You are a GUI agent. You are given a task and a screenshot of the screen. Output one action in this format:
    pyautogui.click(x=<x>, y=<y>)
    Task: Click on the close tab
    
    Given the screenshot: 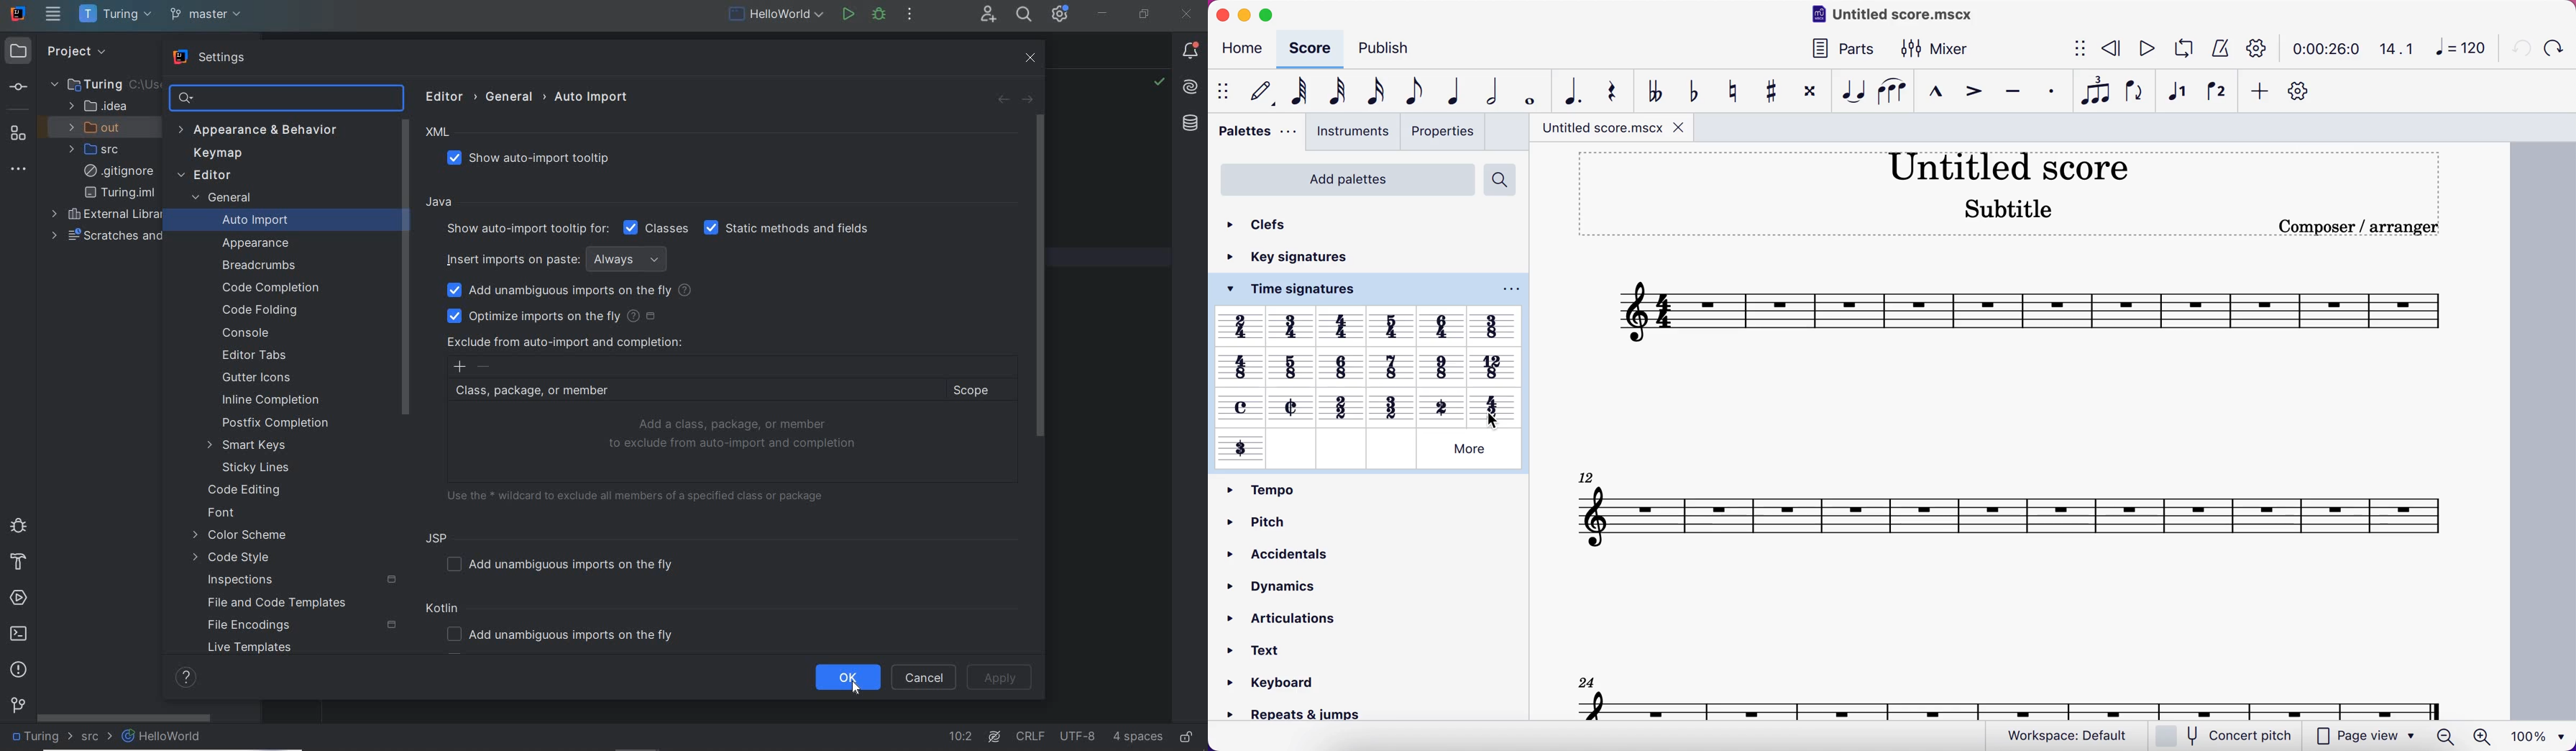 What is the action you would take?
    pyautogui.click(x=1680, y=128)
    